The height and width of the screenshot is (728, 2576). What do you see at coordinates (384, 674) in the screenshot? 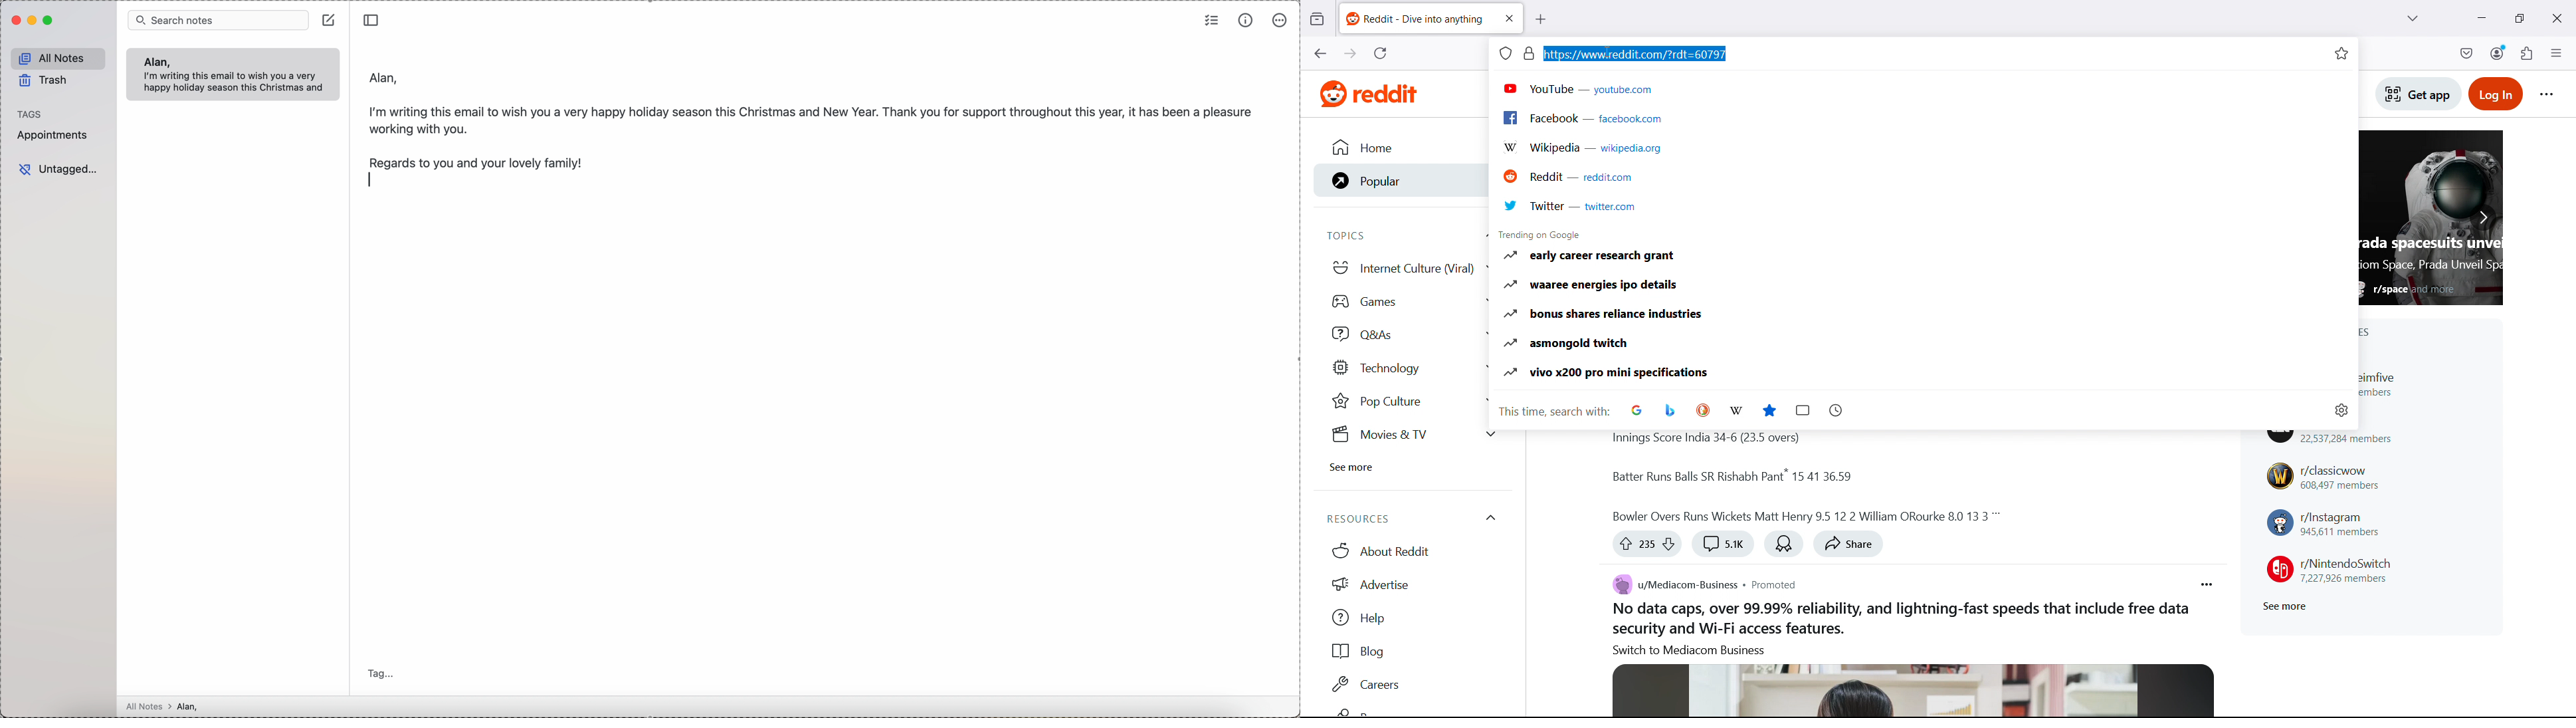
I see `tag` at bounding box center [384, 674].